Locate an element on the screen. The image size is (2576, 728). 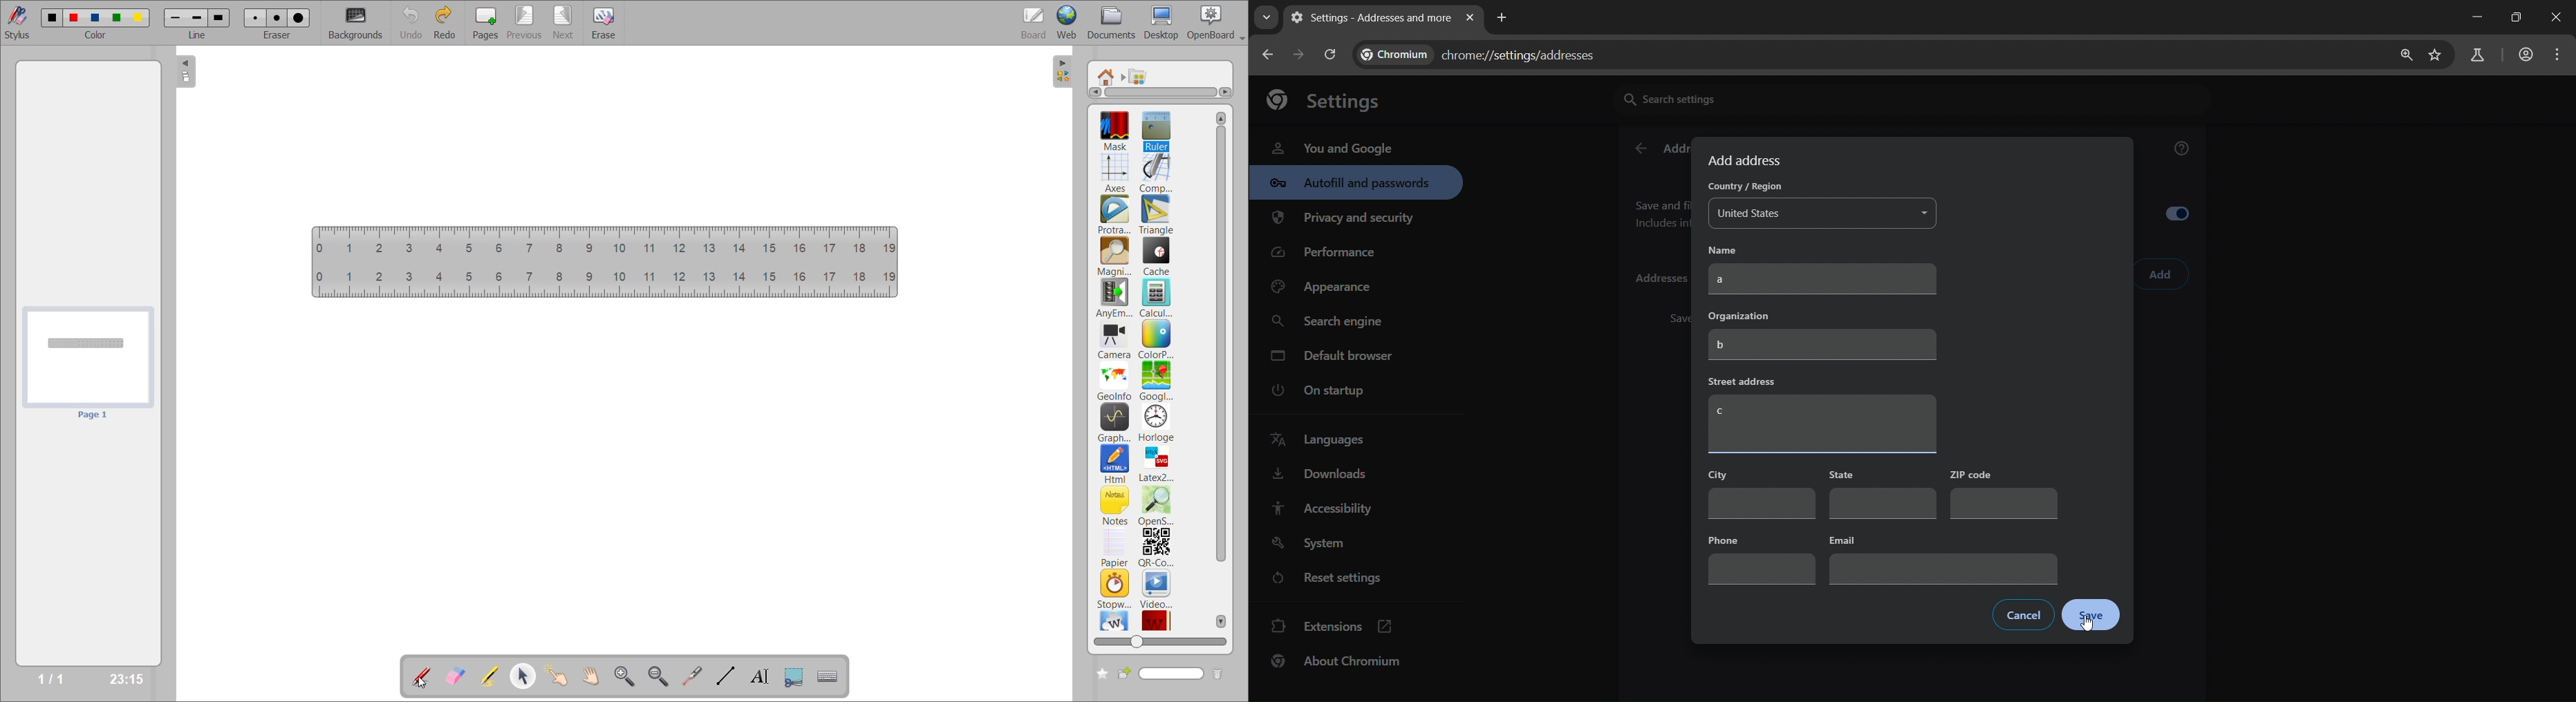
on startup is located at coordinates (1327, 391).